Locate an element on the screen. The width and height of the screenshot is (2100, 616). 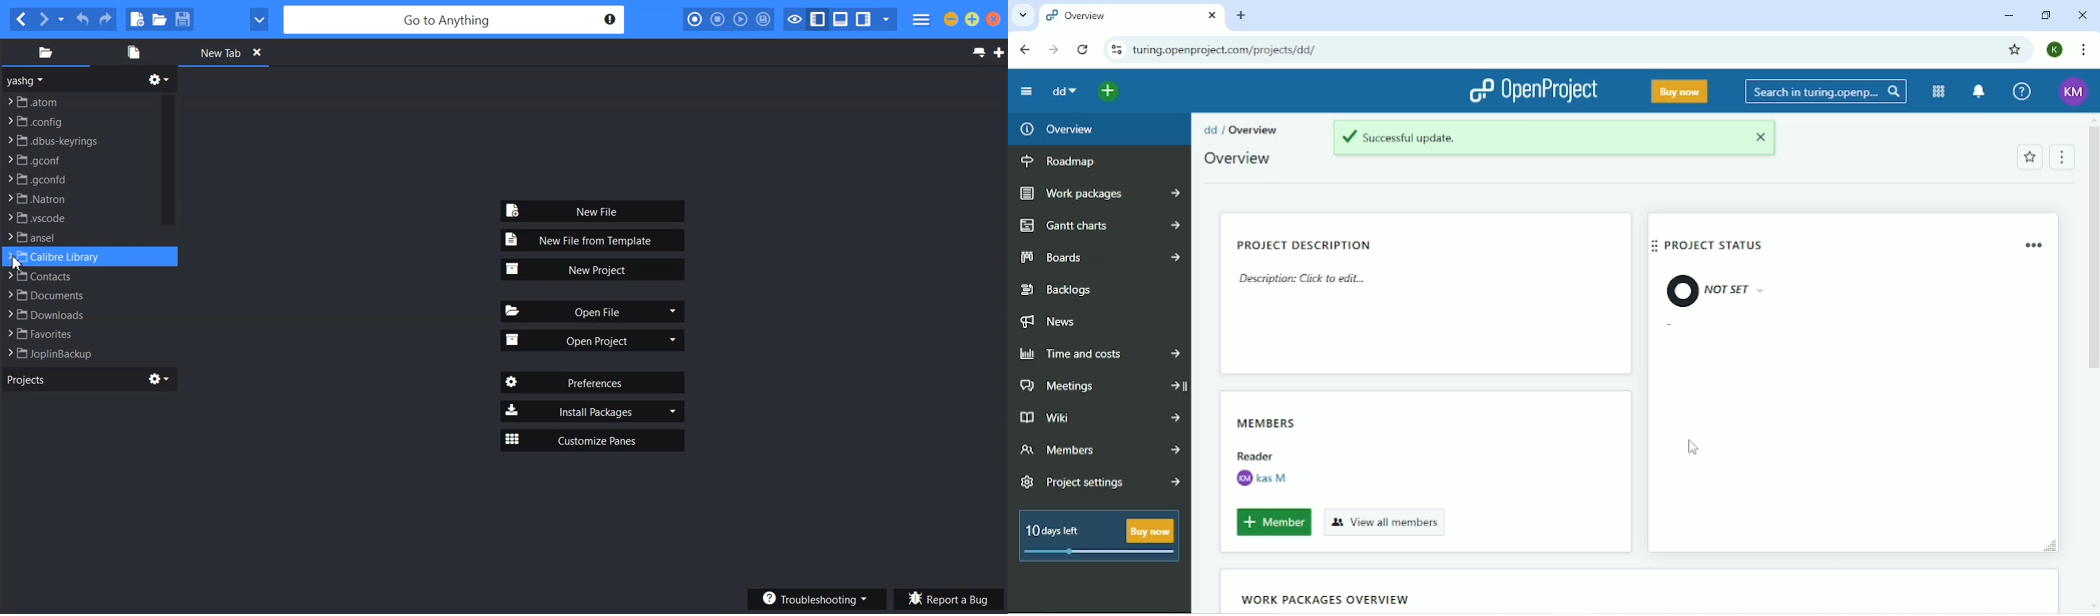
New tab is located at coordinates (1242, 15).